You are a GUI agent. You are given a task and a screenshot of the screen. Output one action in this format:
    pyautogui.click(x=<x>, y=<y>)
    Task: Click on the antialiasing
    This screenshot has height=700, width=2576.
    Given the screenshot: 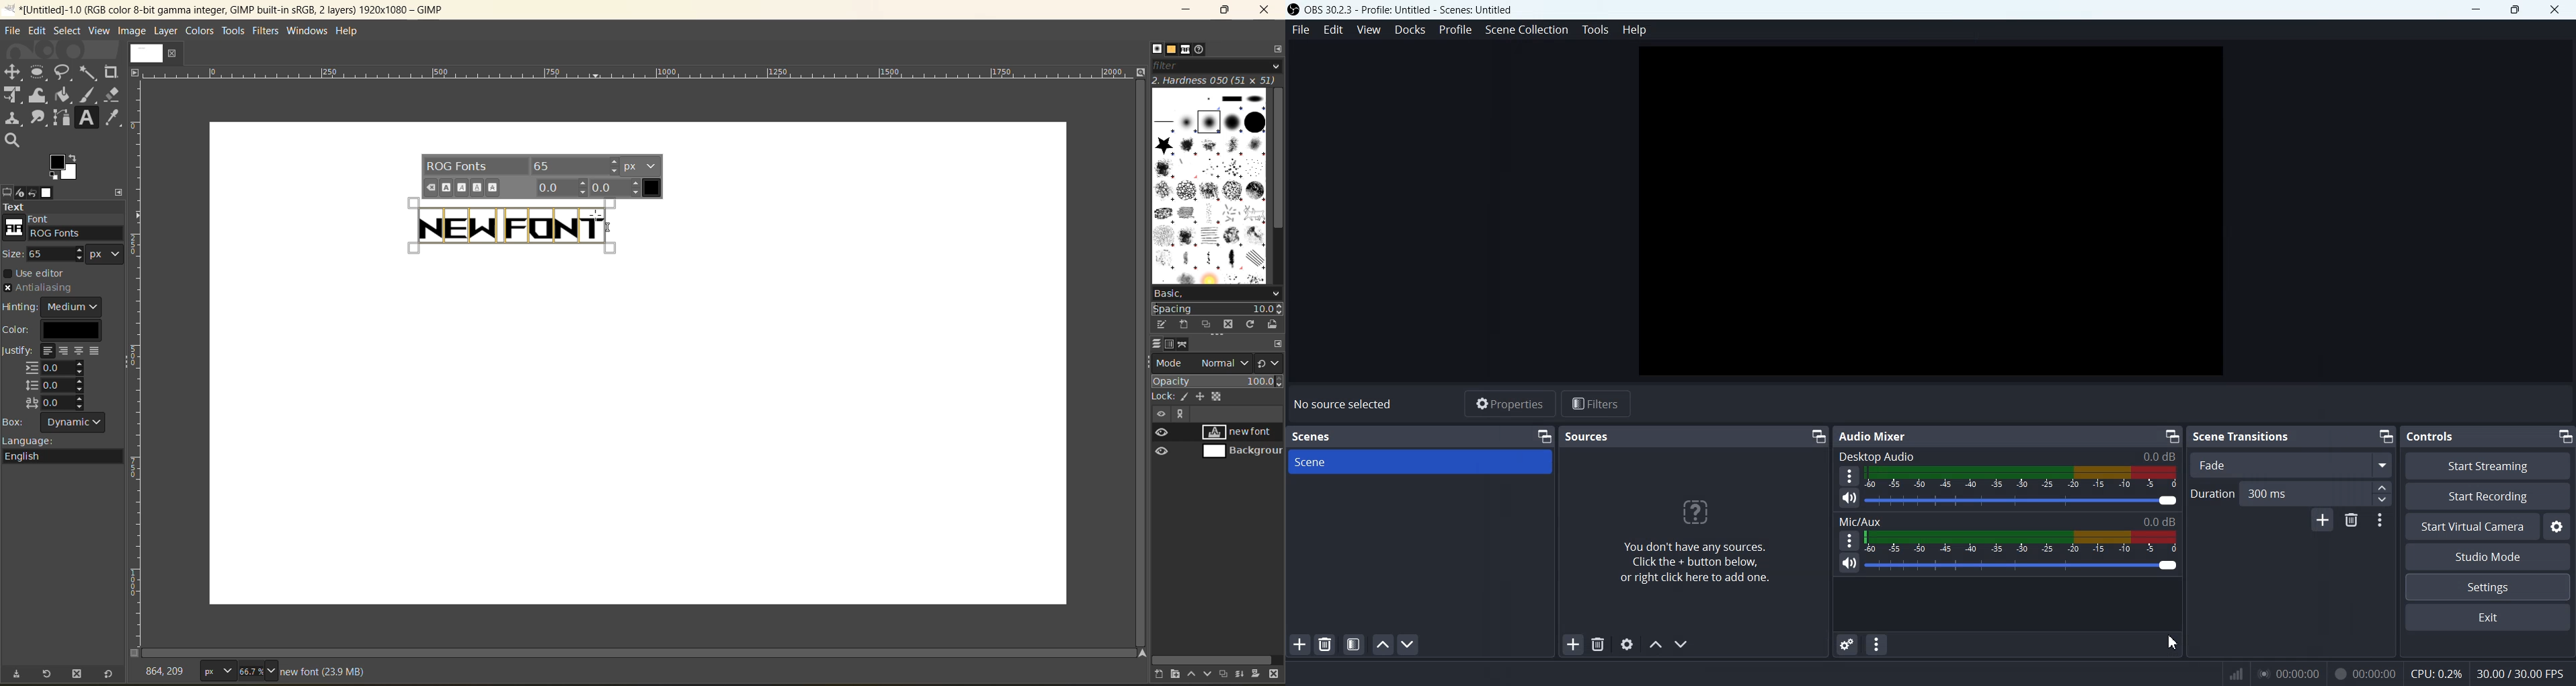 What is the action you would take?
    pyautogui.click(x=39, y=289)
    